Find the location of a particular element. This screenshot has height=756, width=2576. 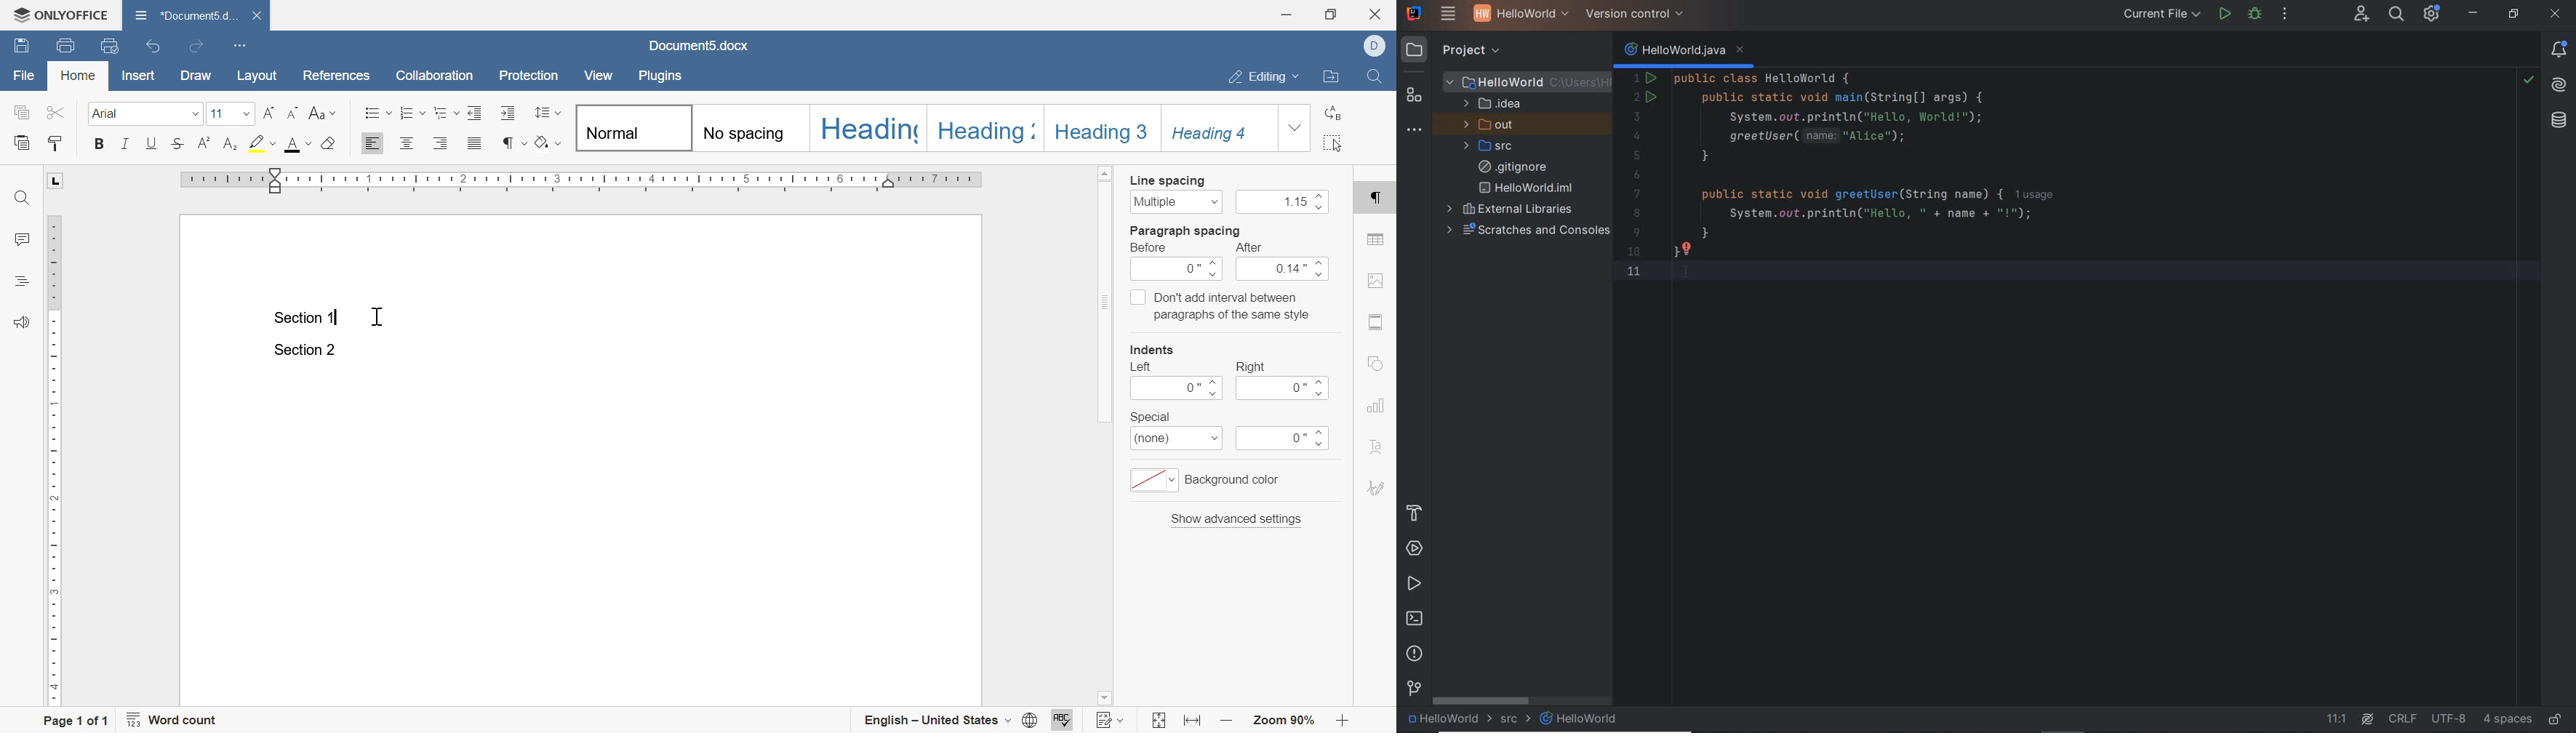

Don't add interval between paragraphs of the same style is located at coordinates (1220, 305).